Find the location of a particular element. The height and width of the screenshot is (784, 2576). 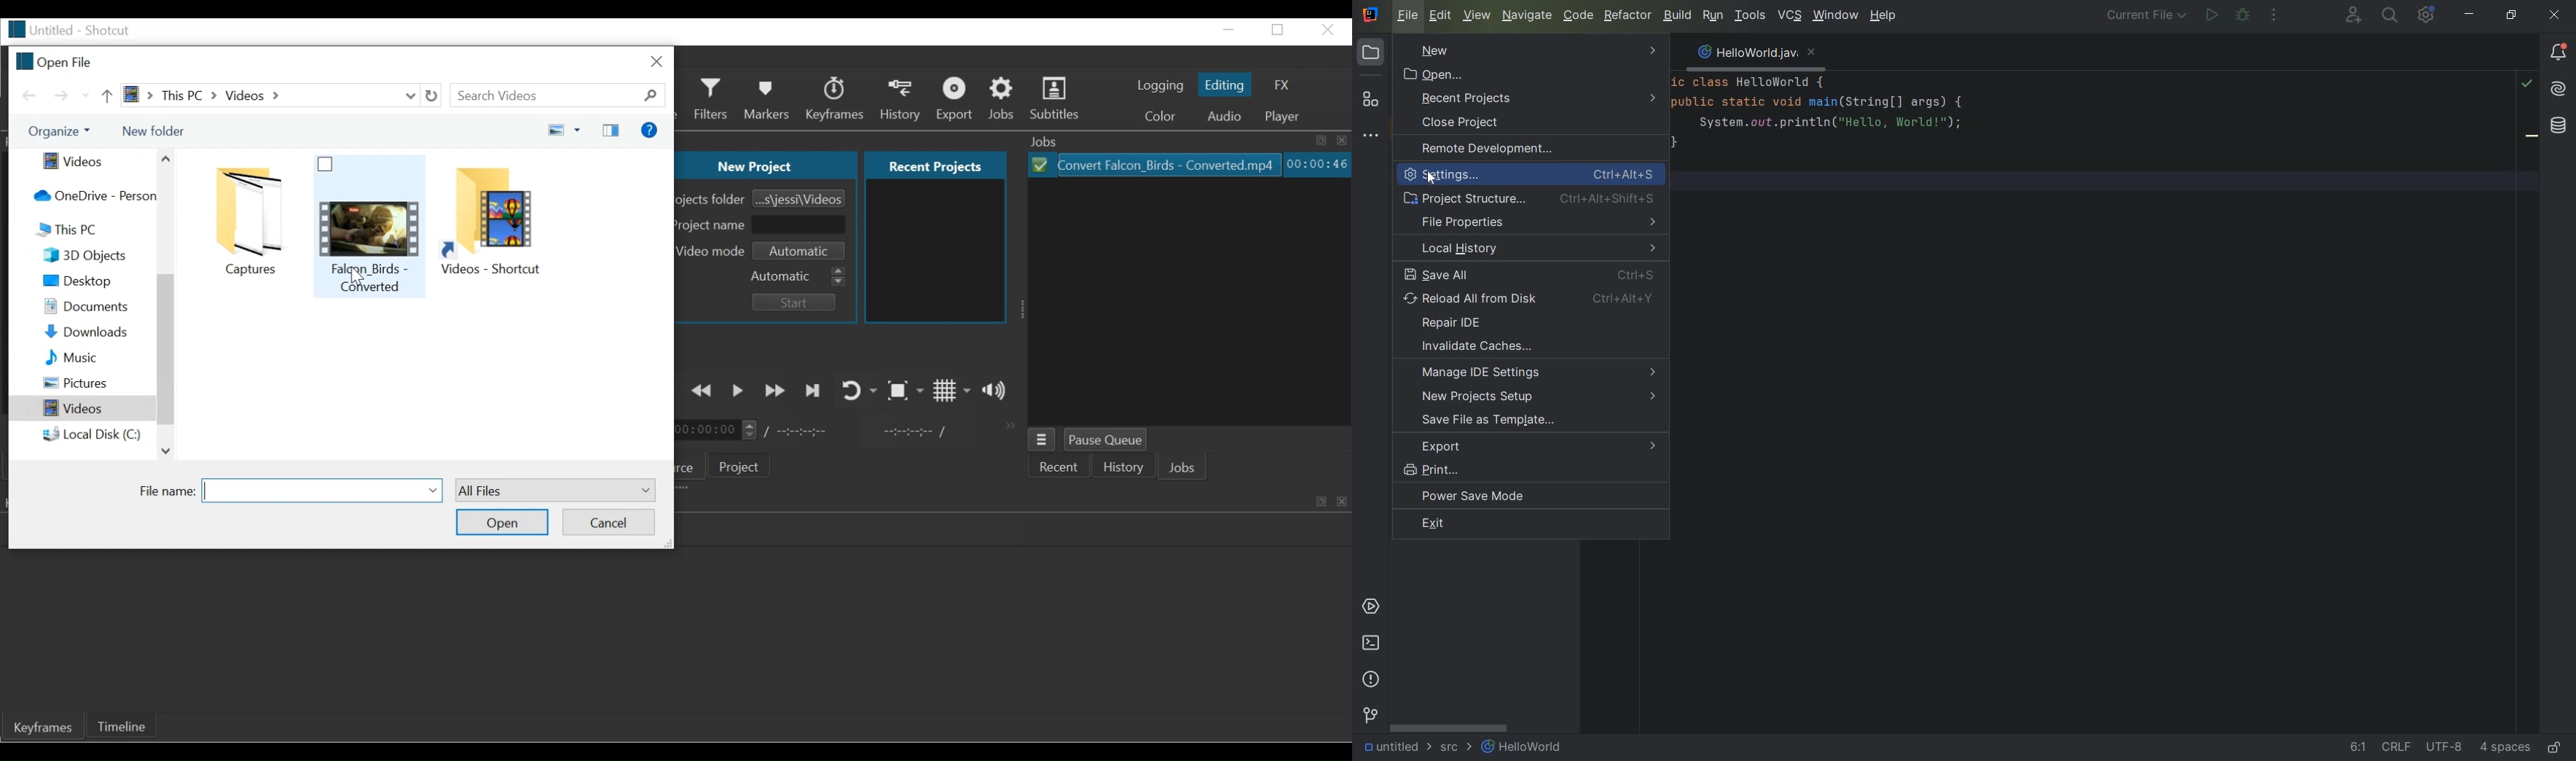

Path is located at coordinates (269, 94).